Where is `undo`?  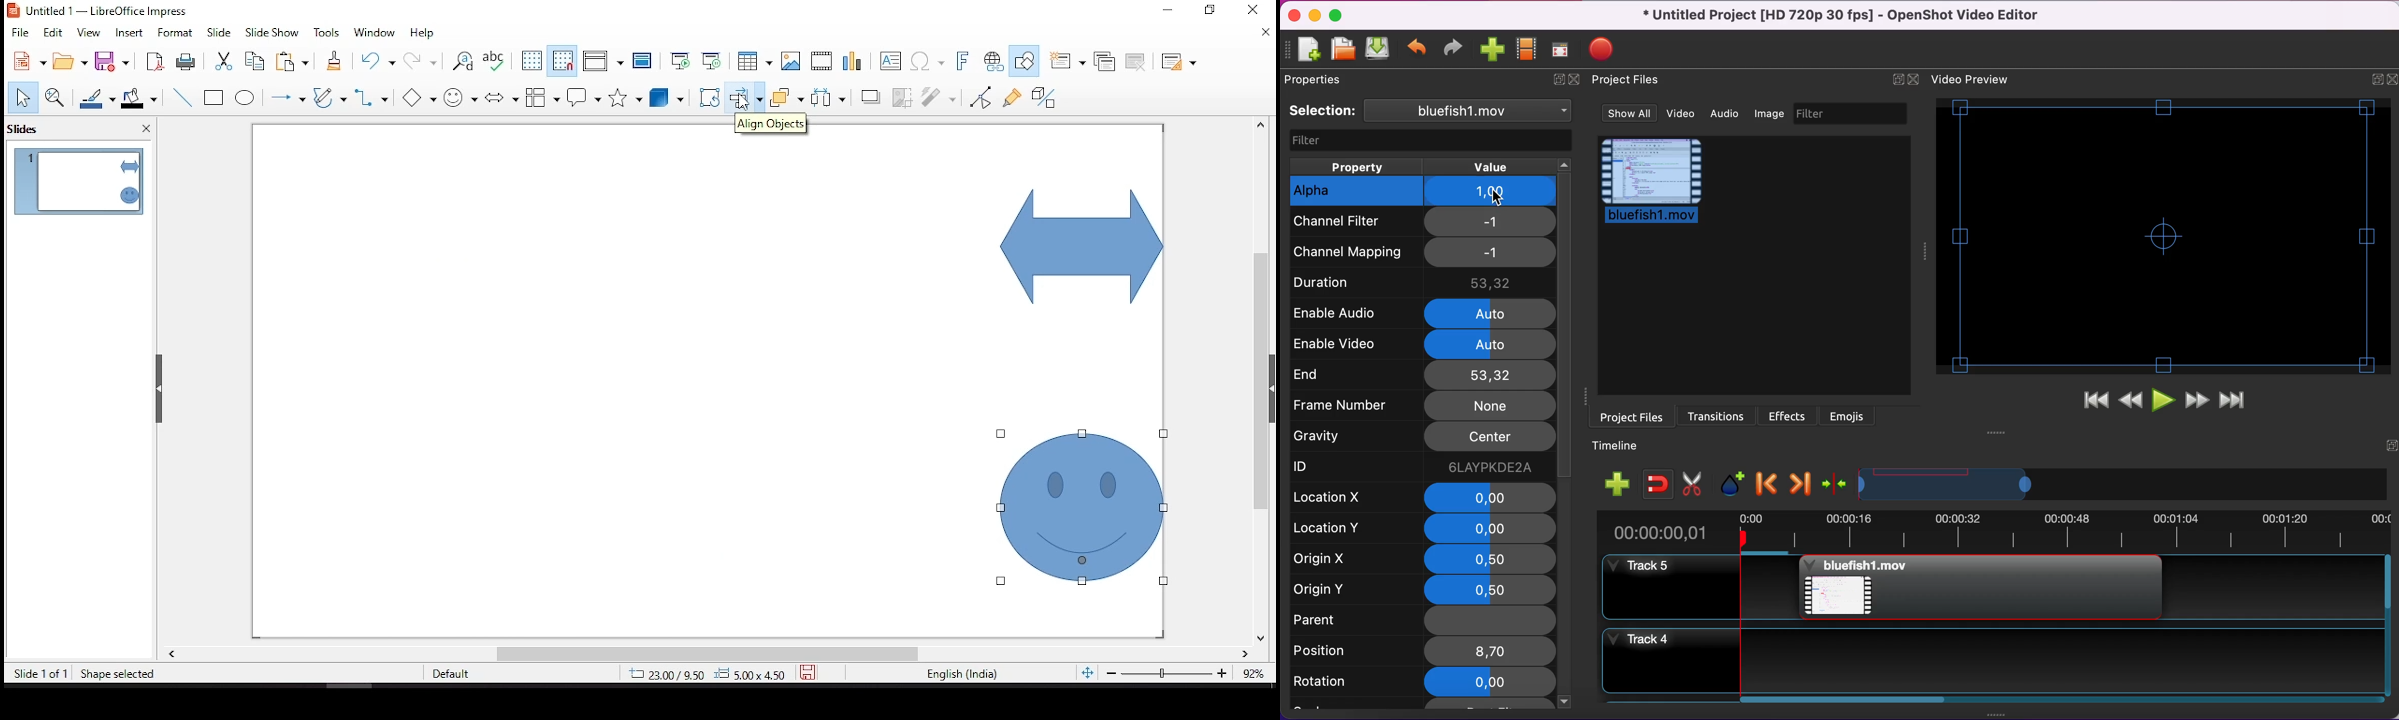 undo is located at coordinates (1417, 52).